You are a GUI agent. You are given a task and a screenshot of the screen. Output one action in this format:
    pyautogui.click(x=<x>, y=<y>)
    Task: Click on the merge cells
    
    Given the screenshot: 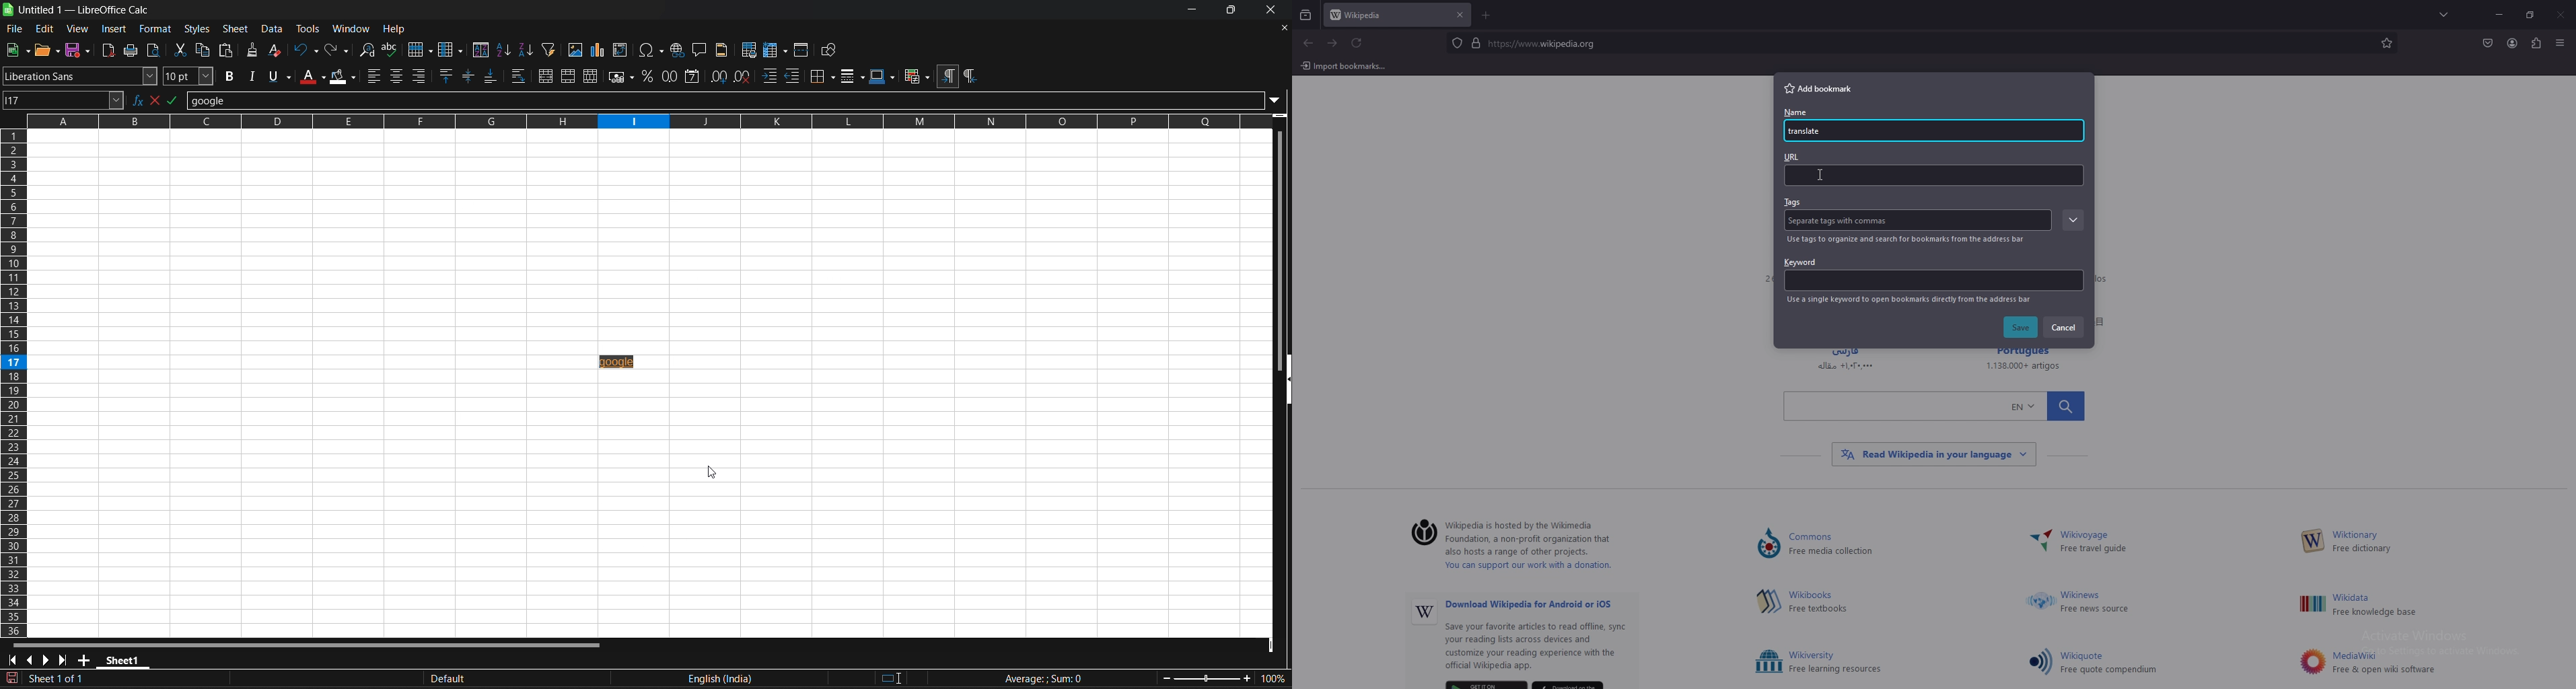 What is the action you would take?
    pyautogui.click(x=568, y=76)
    